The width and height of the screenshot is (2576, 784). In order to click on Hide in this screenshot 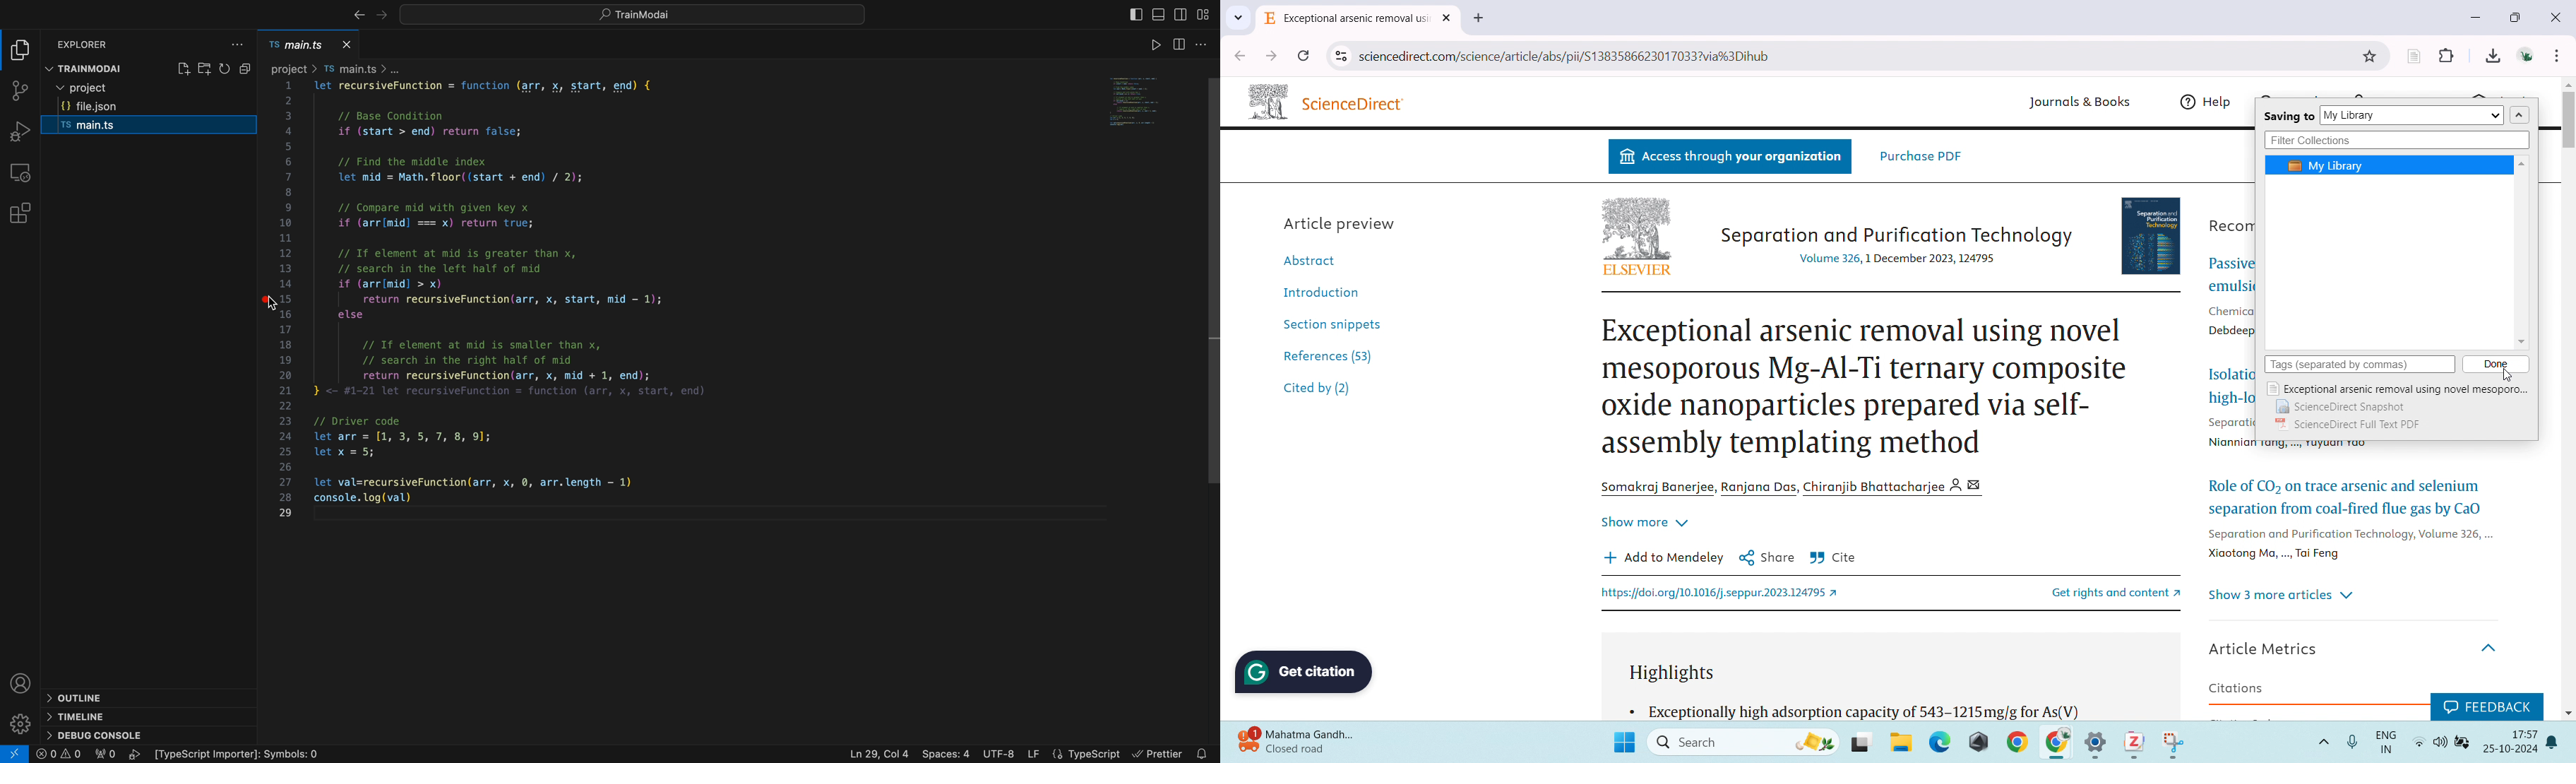, I will do `click(2493, 643)`.